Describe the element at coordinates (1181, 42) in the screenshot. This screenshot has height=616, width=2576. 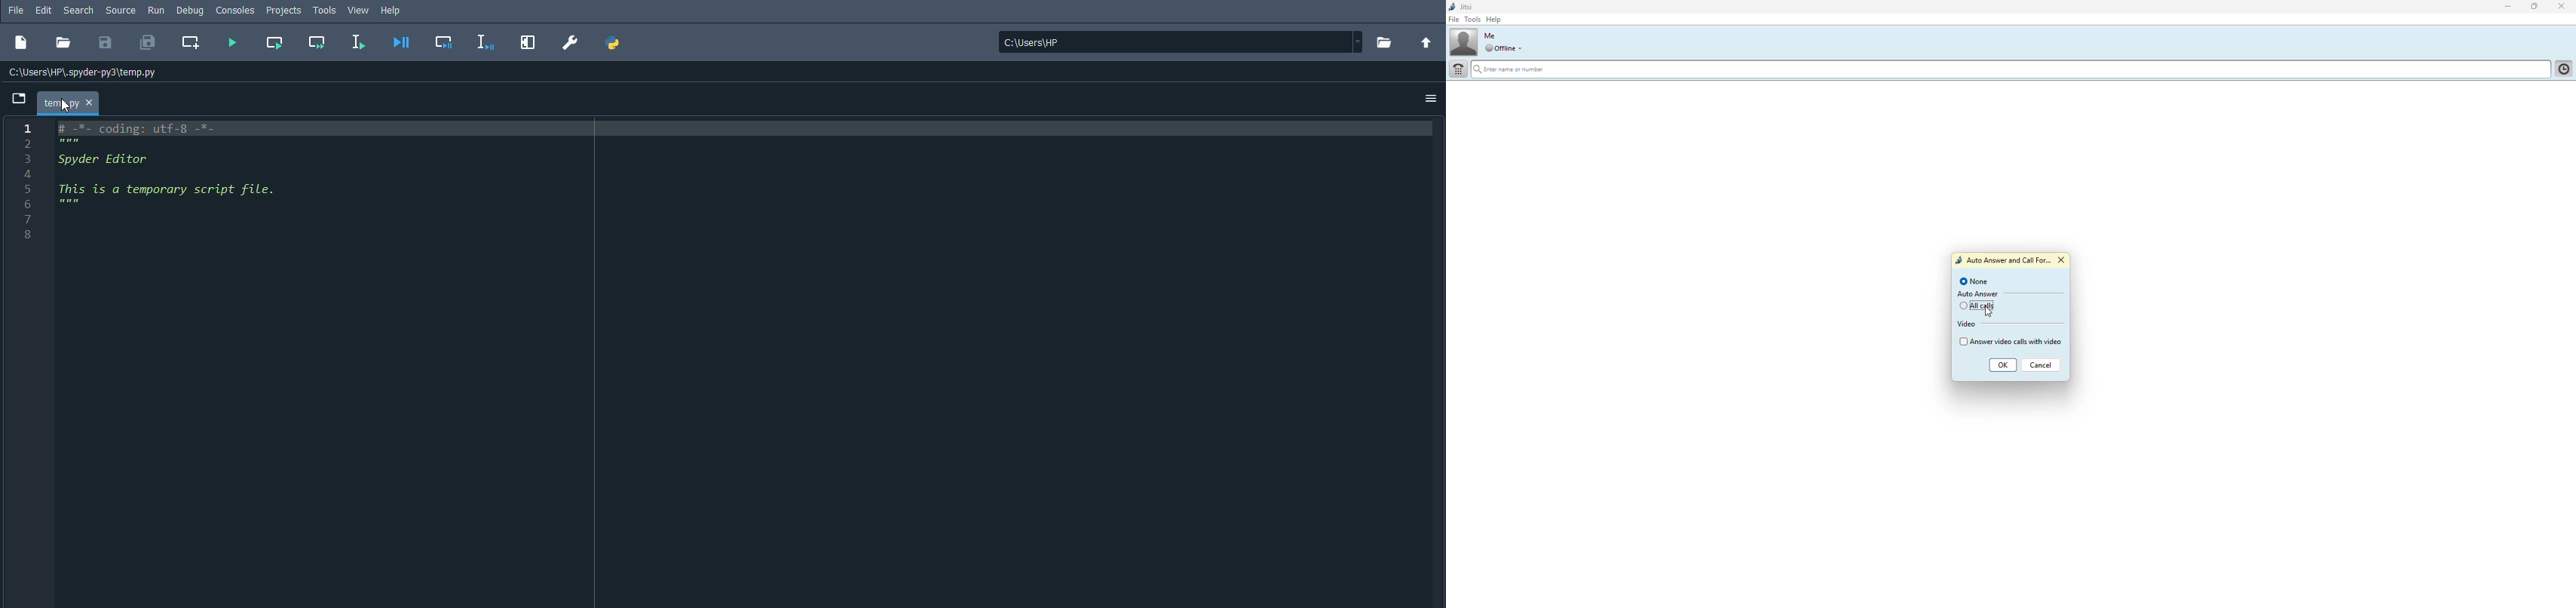
I see `C:\Users\HP` at that location.